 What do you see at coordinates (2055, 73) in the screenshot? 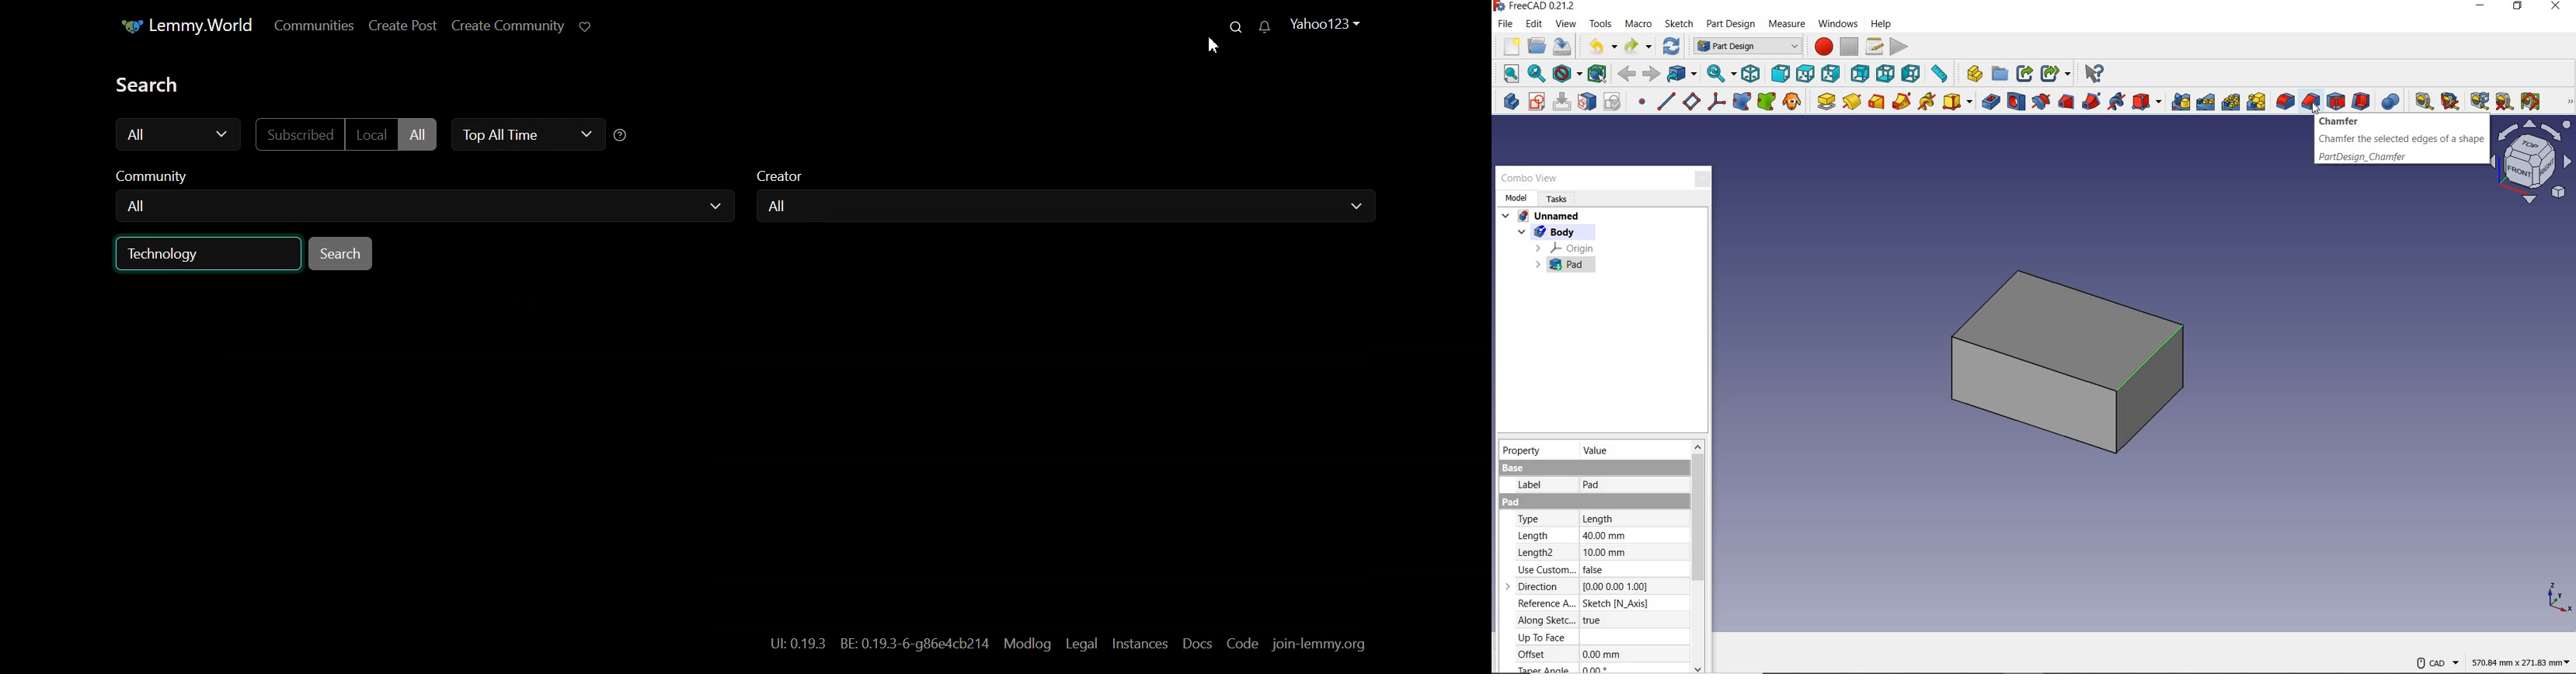
I see `make sub-link` at bounding box center [2055, 73].